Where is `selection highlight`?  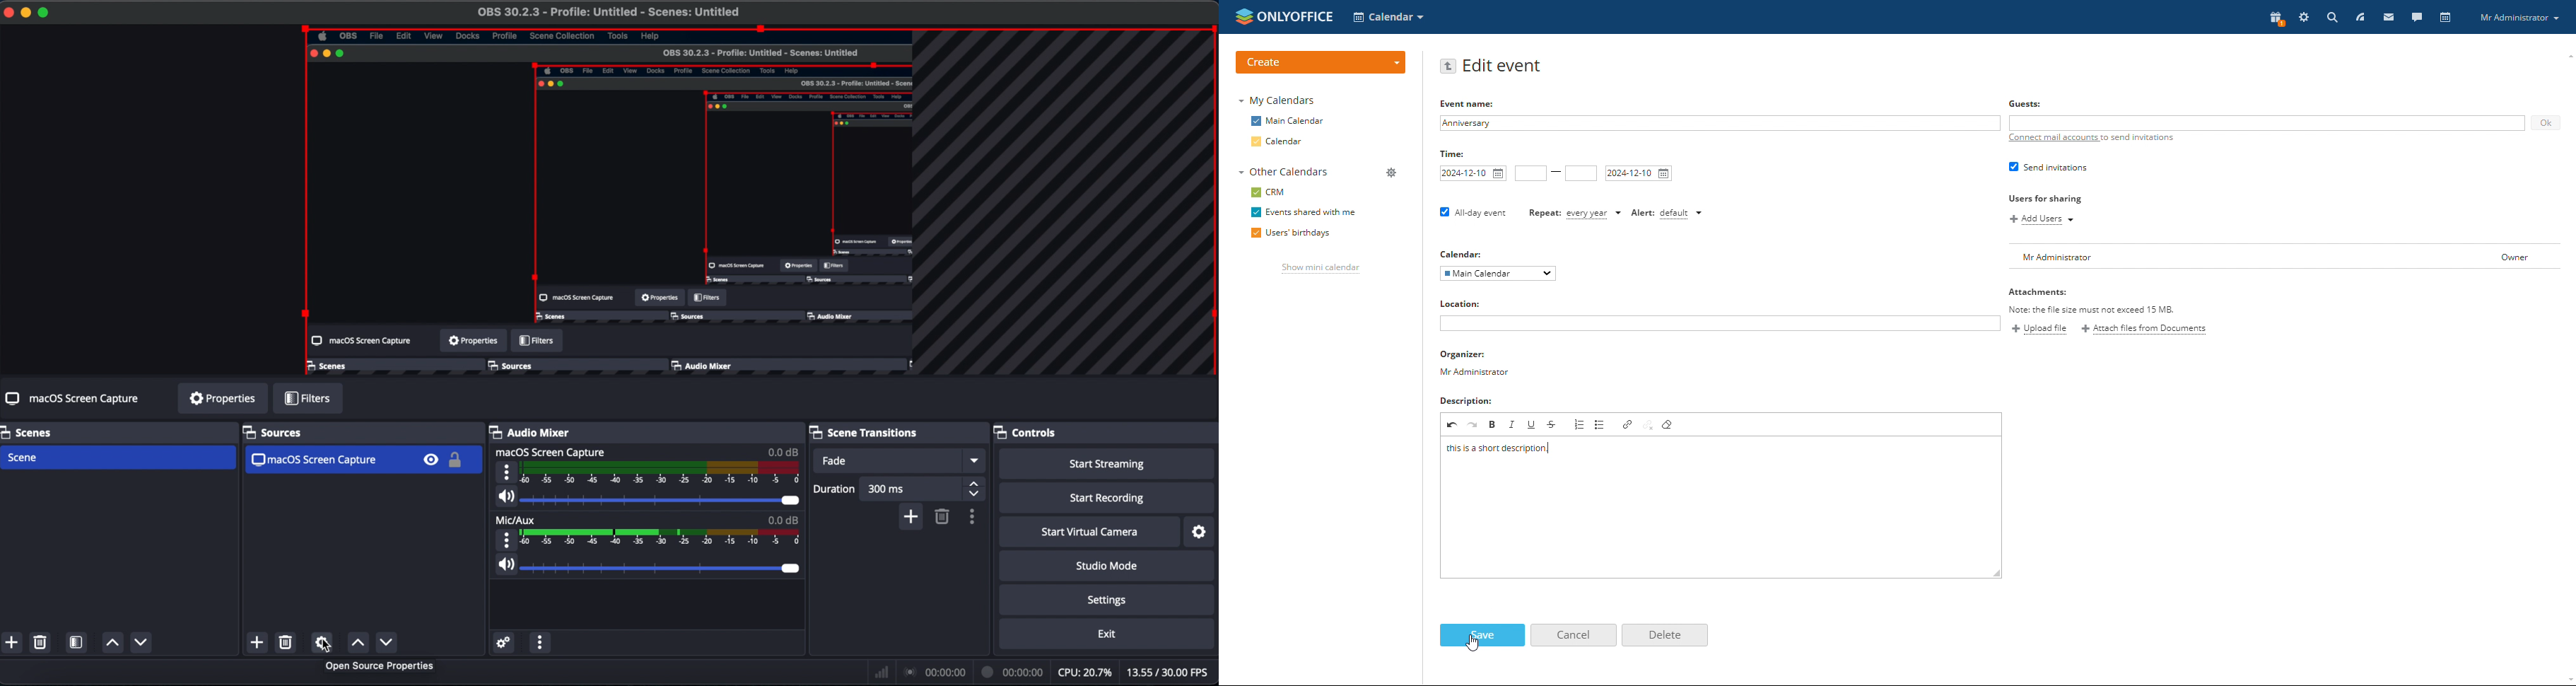
selection highlight is located at coordinates (745, 29).